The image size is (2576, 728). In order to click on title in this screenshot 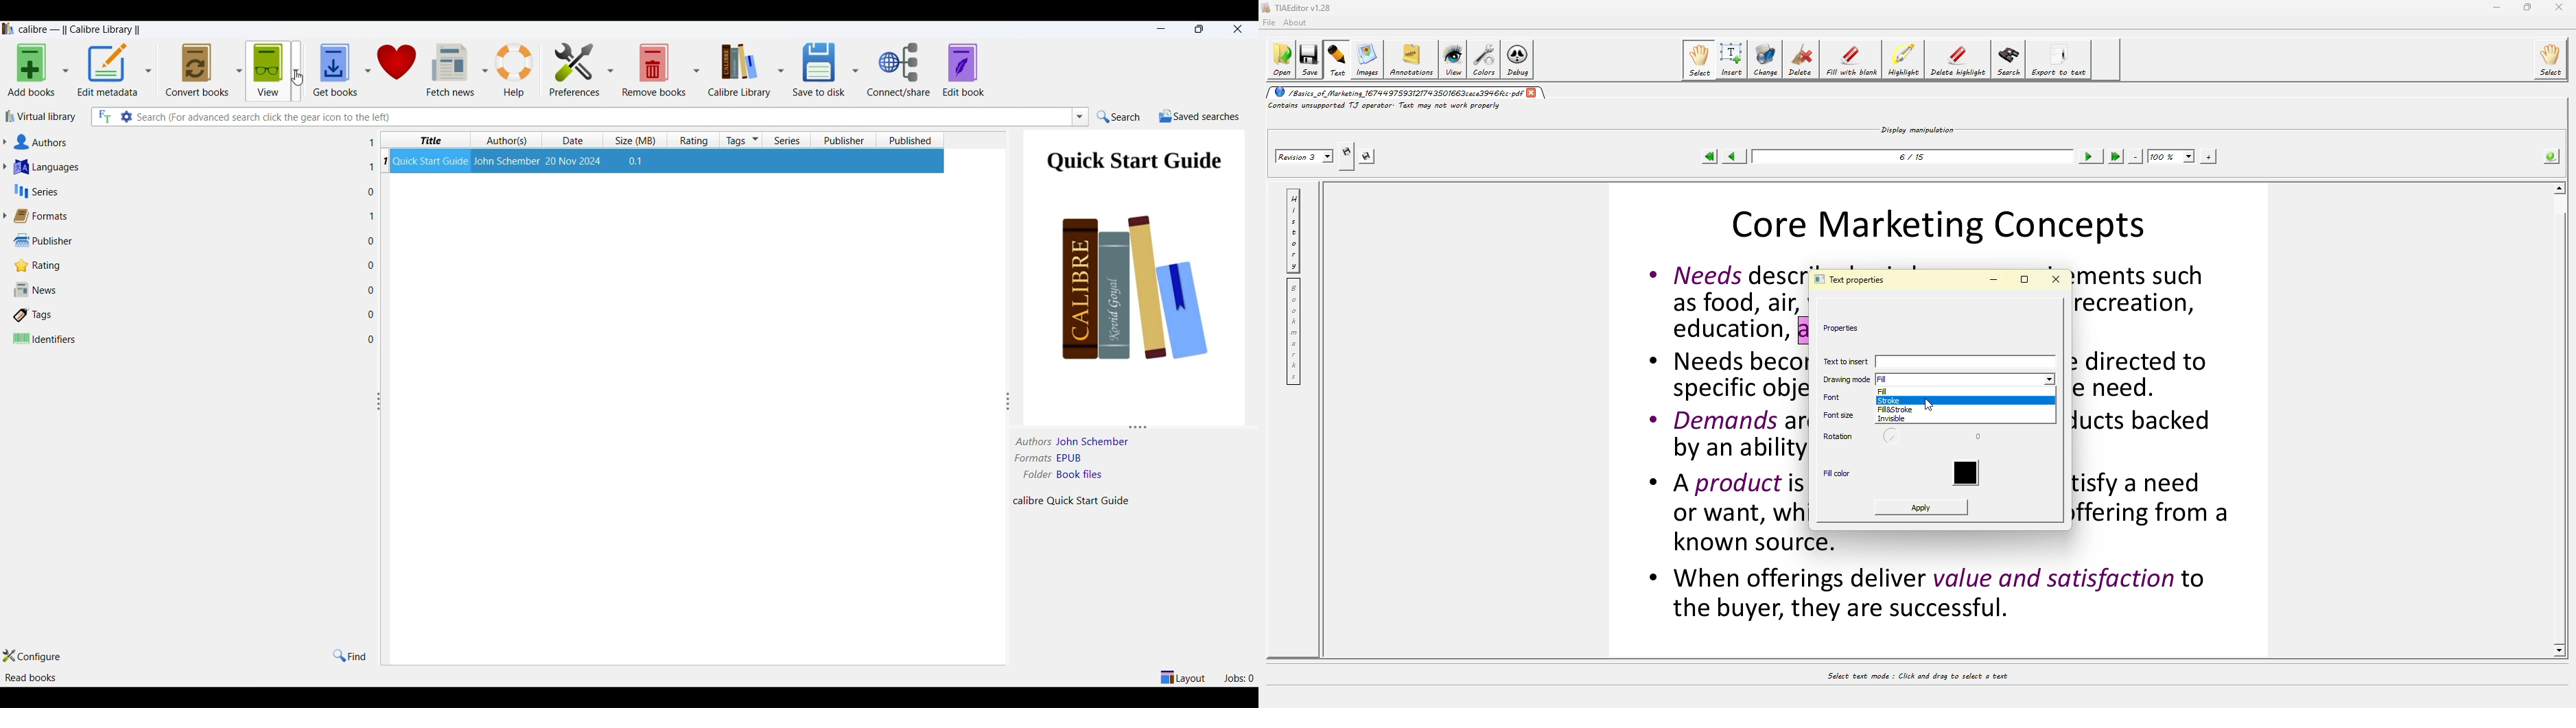, I will do `click(426, 138)`.